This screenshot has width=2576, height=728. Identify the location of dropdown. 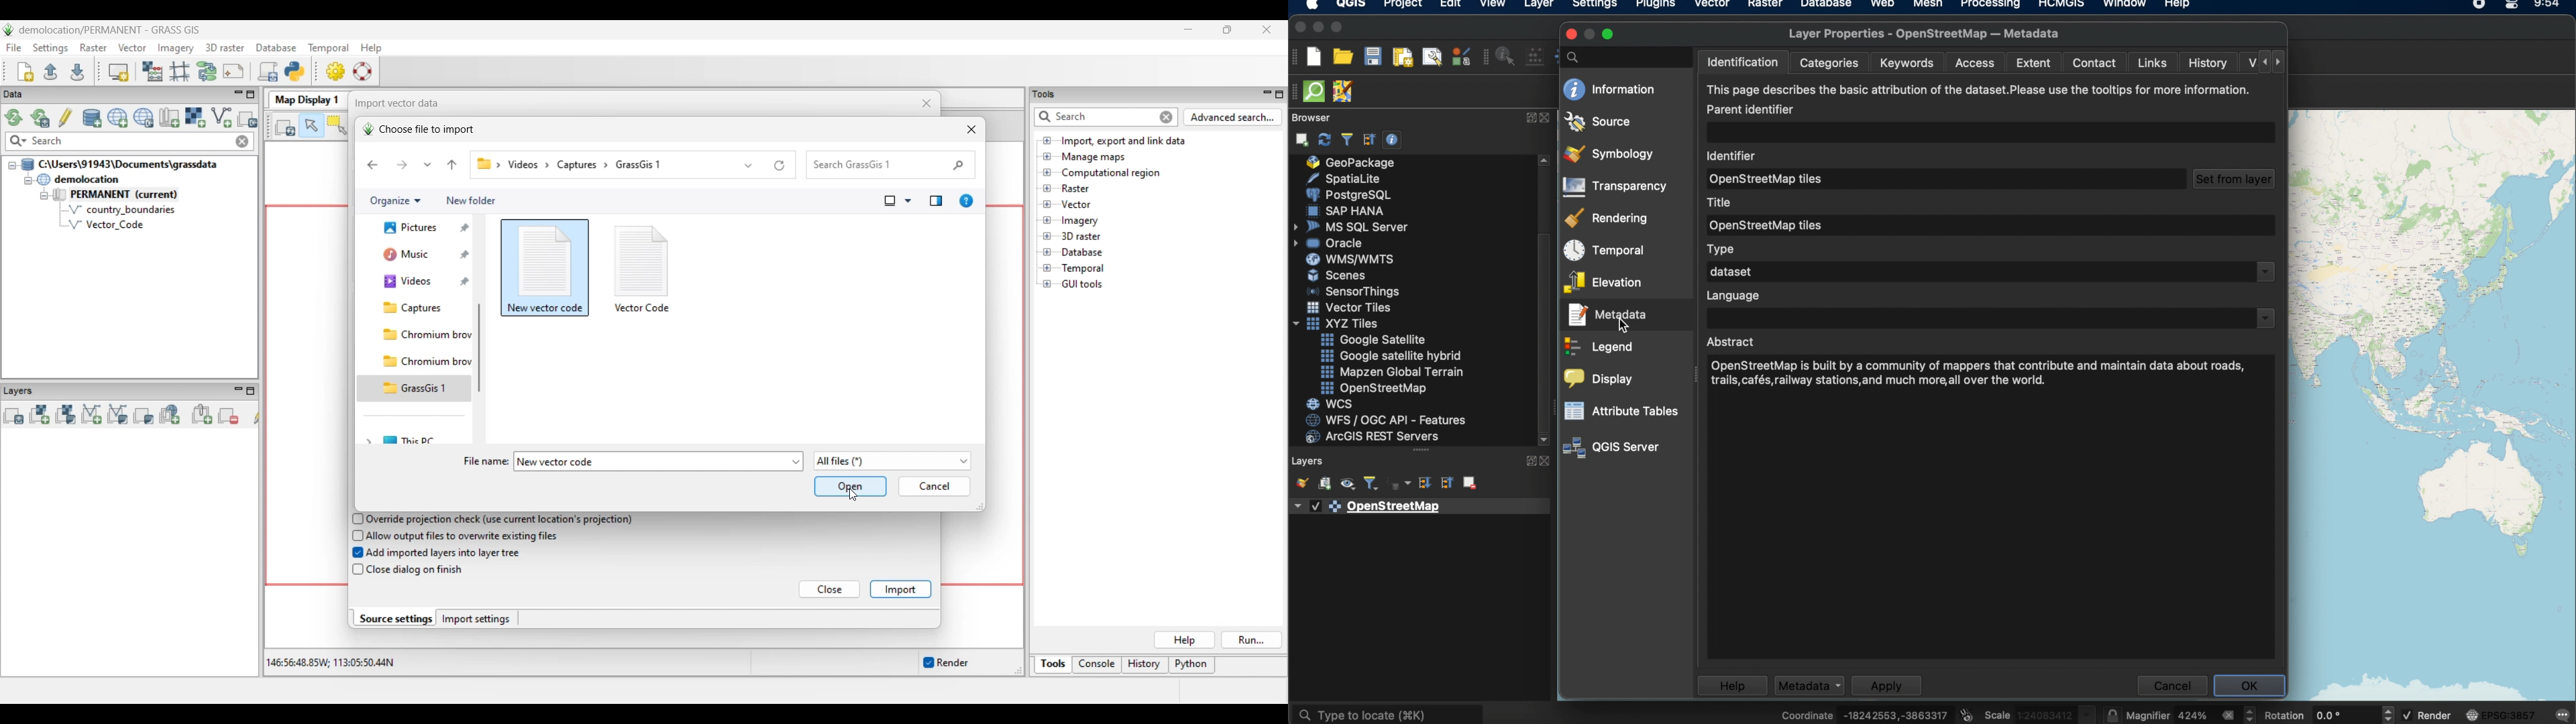
(2263, 318).